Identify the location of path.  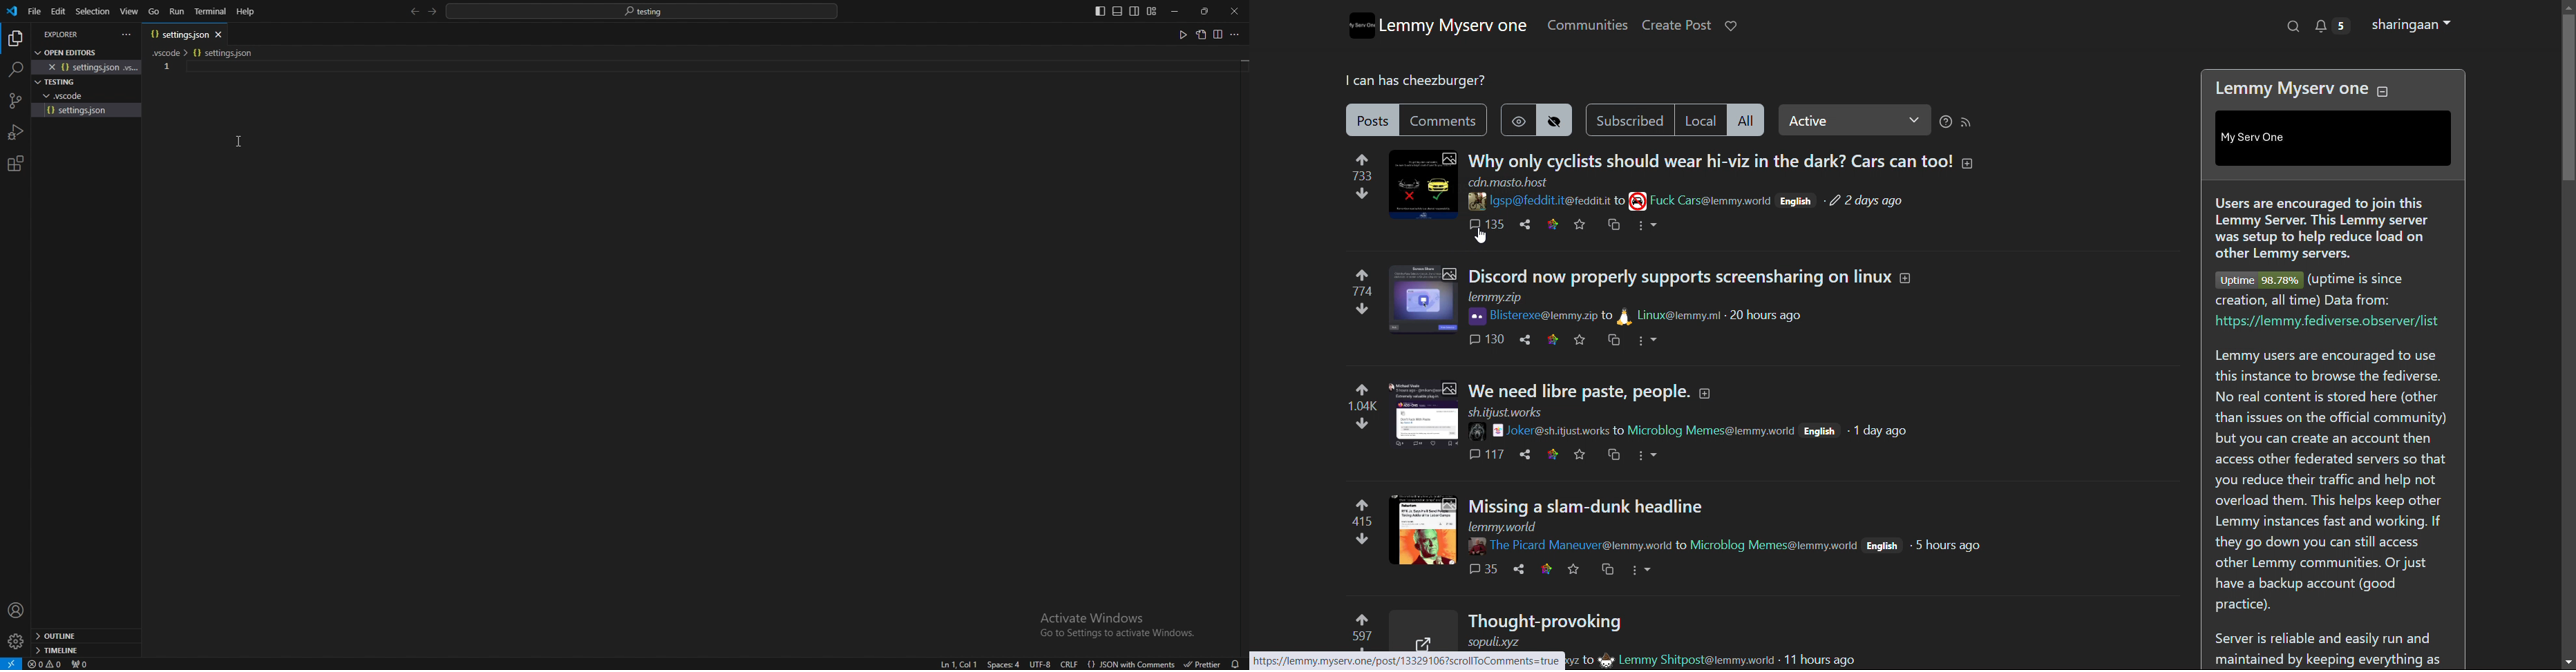
(208, 51).